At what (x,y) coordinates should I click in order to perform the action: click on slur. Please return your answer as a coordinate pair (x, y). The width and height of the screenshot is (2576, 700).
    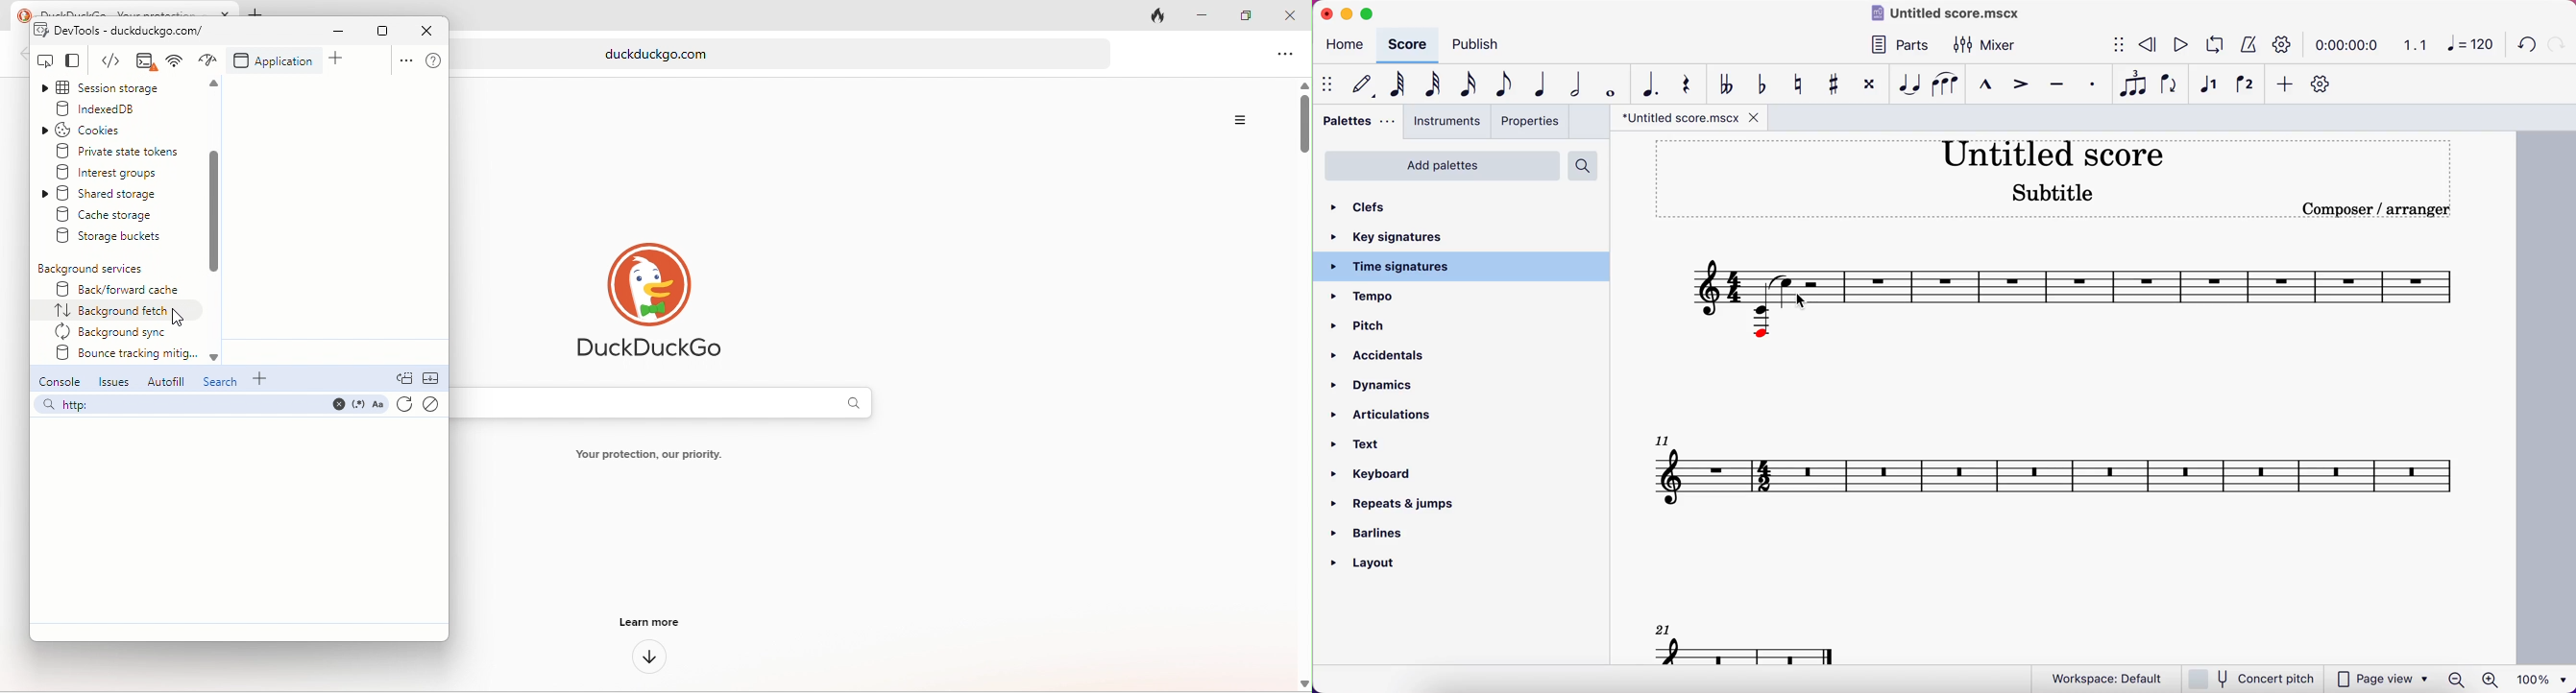
    Looking at the image, I should click on (1945, 85).